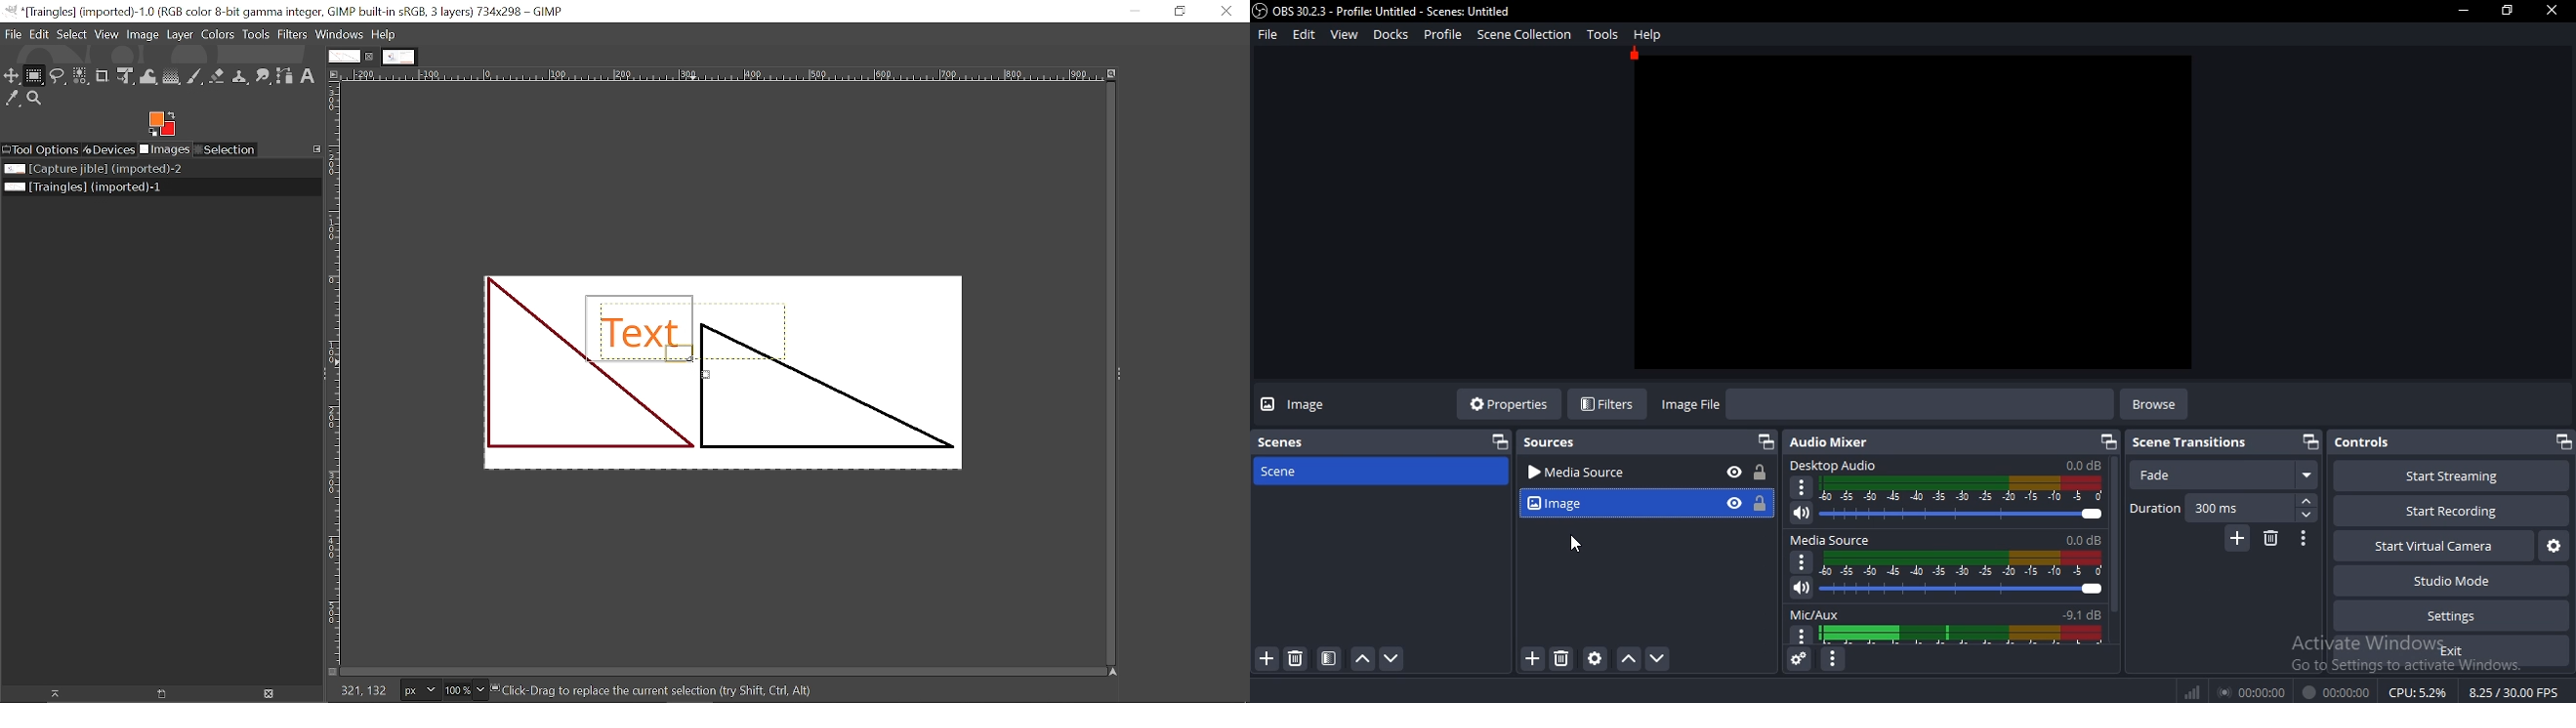 The height and width of the screenshot is (728, 2576). What do you see at coordinates (1802, 488) in the screenshot?
I see `option` at bounding box center [1802, 488].